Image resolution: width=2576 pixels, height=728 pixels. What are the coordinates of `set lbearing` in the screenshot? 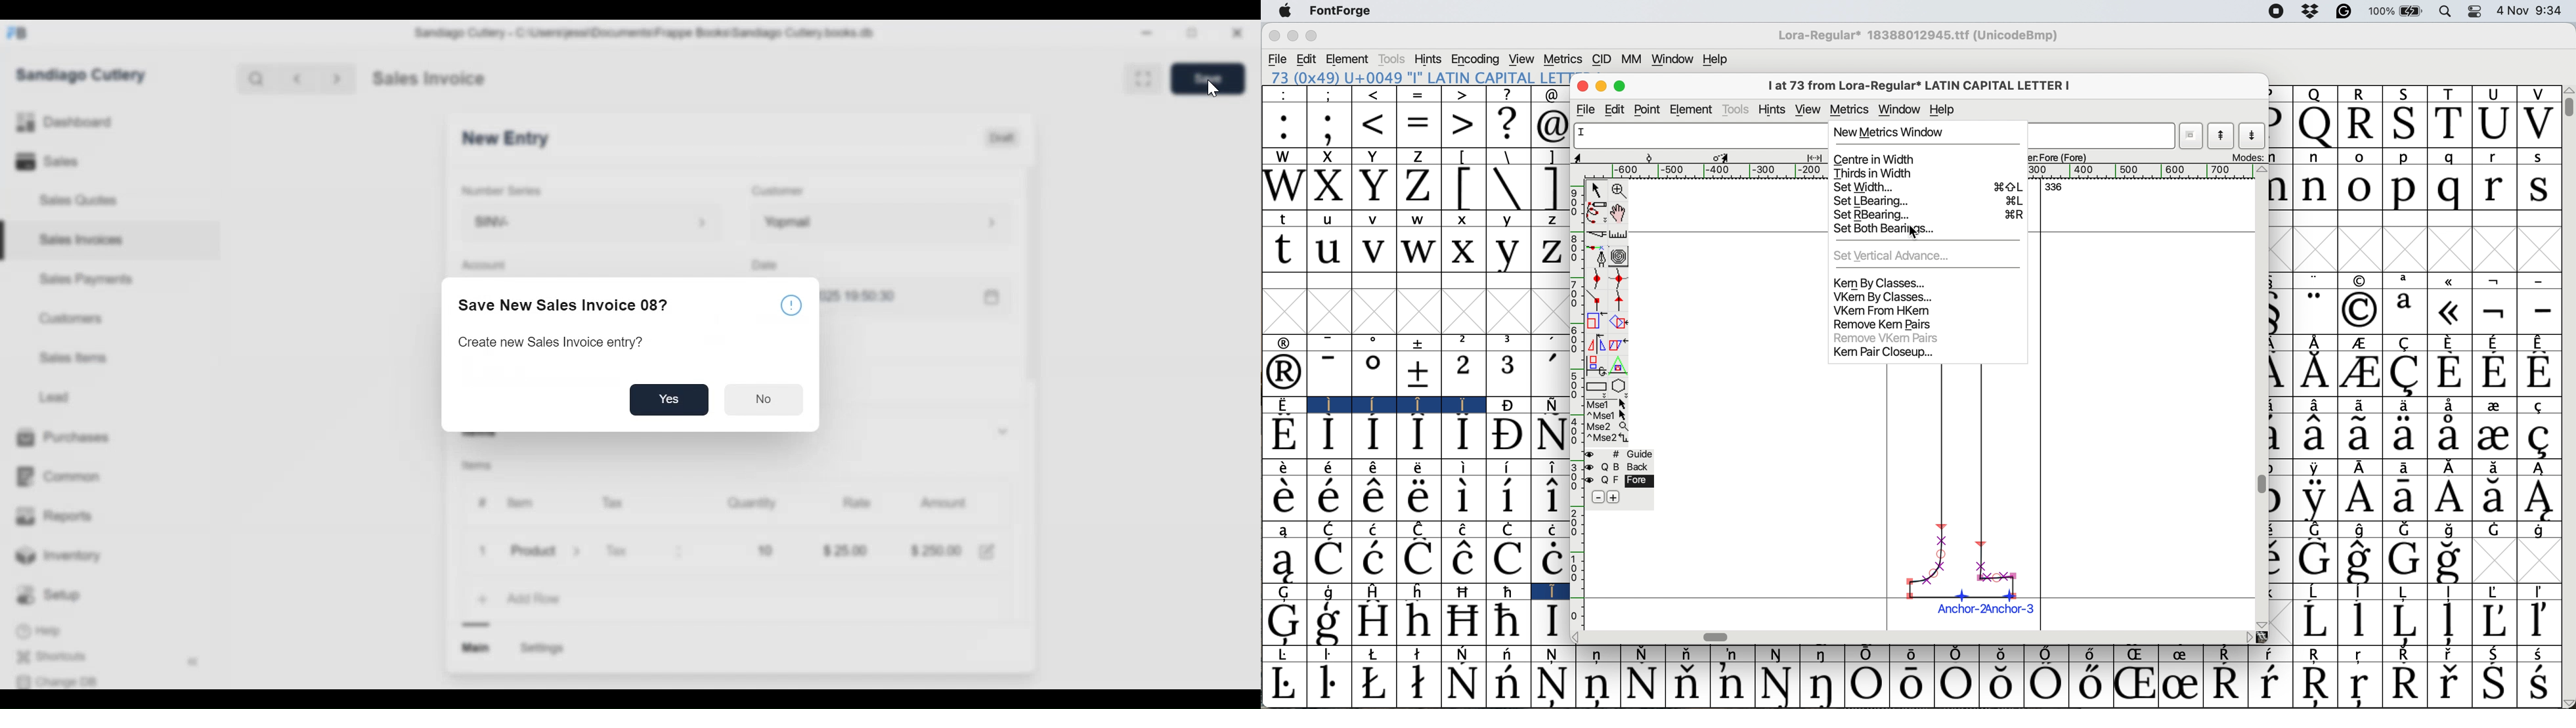 It's located at (1926, 200).